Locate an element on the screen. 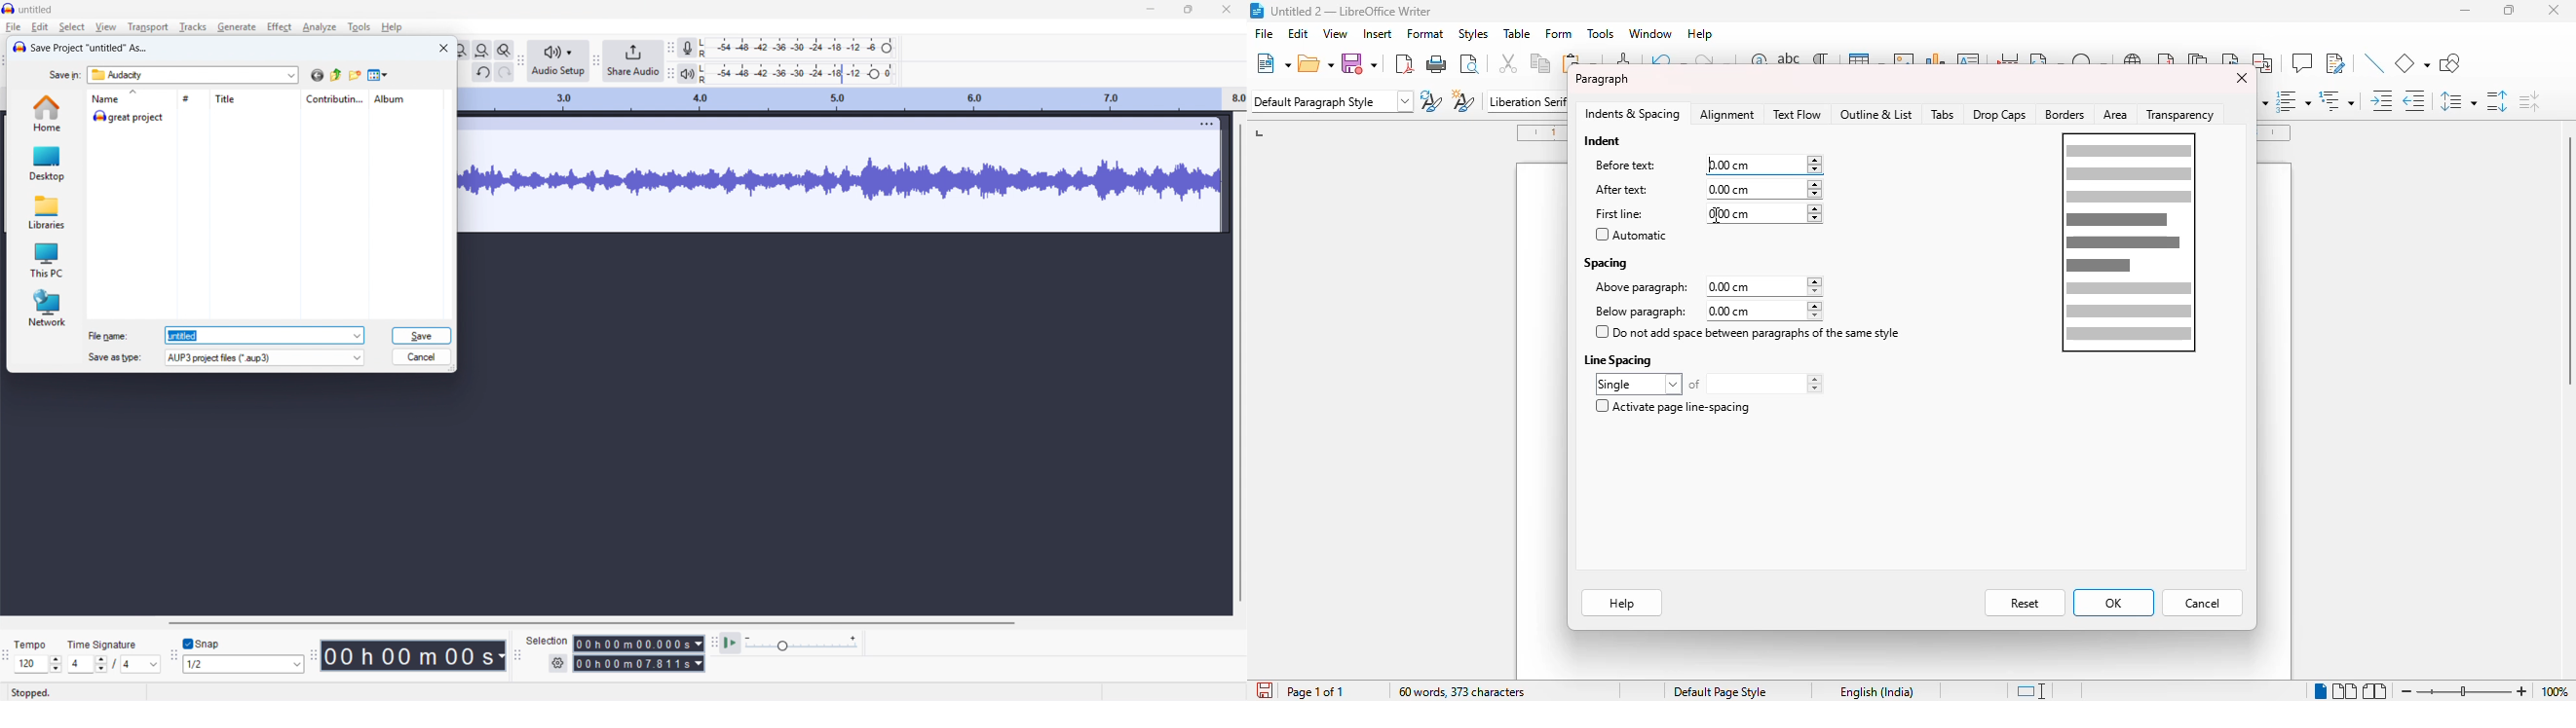  analyse is located at coordinates (320, 27).